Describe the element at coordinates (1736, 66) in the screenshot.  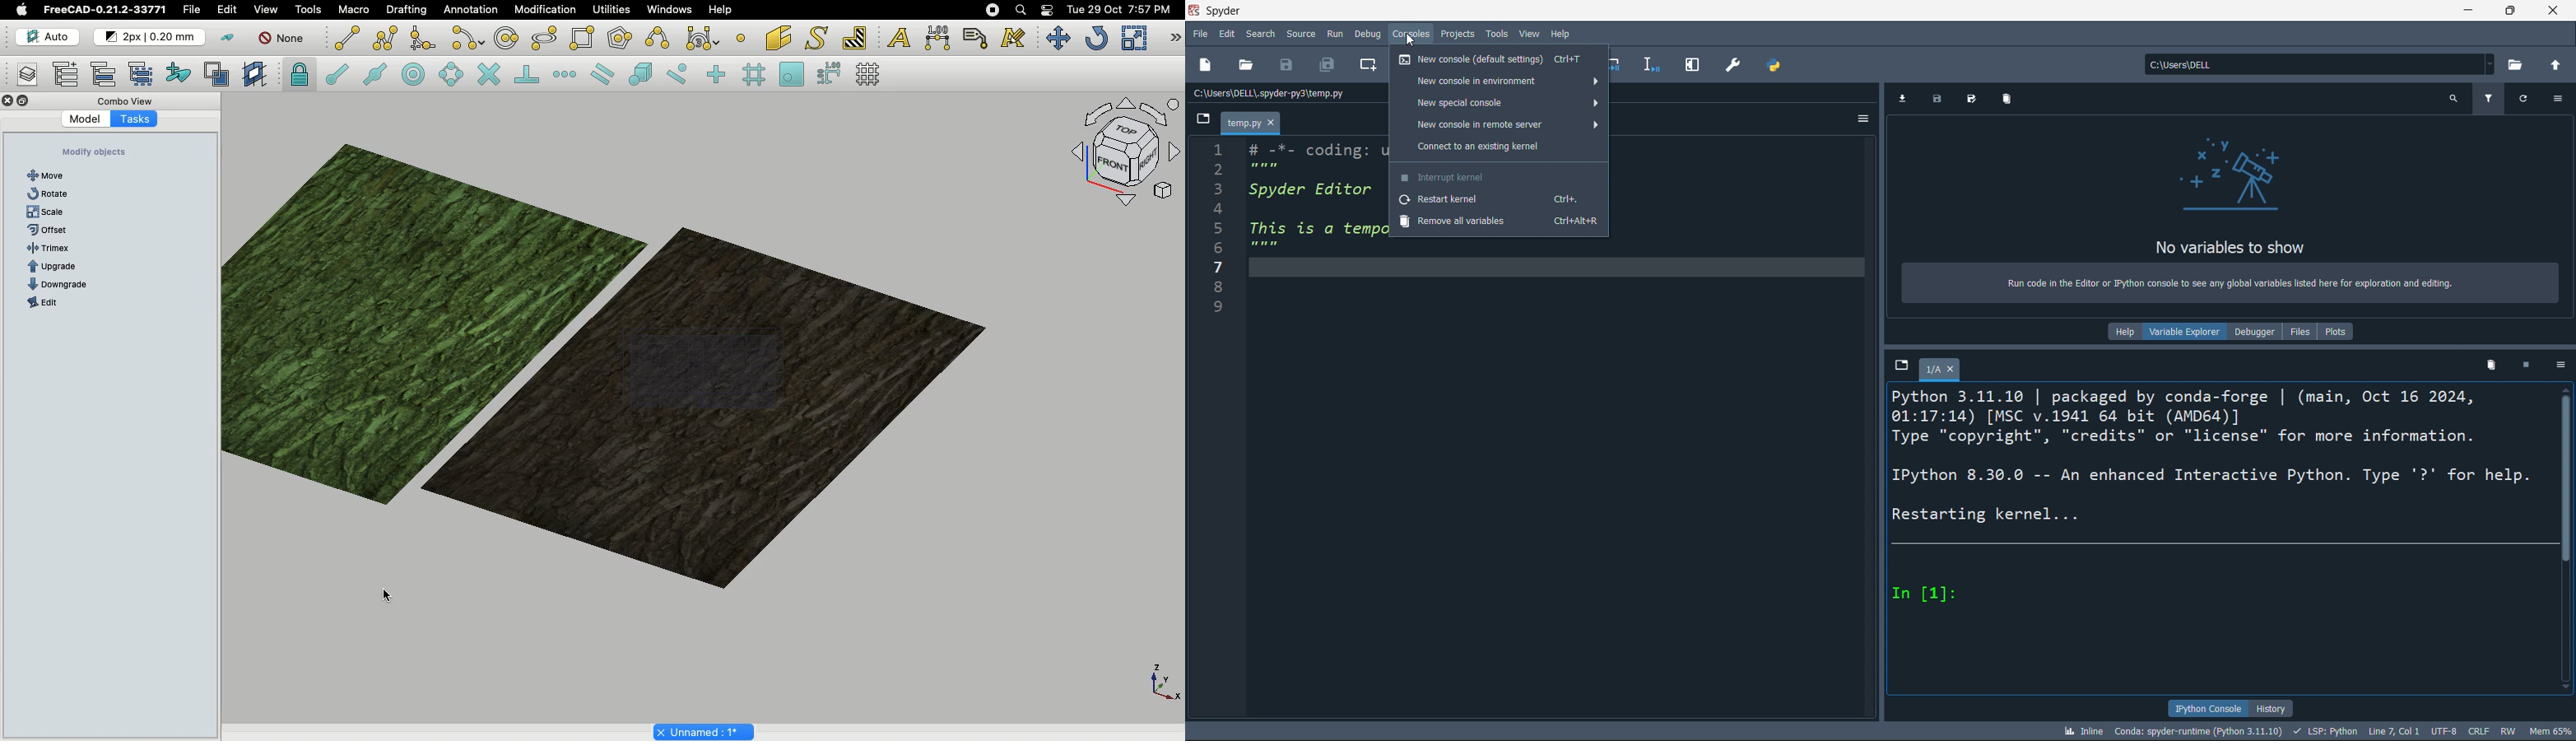
I see `preferences` at that location.